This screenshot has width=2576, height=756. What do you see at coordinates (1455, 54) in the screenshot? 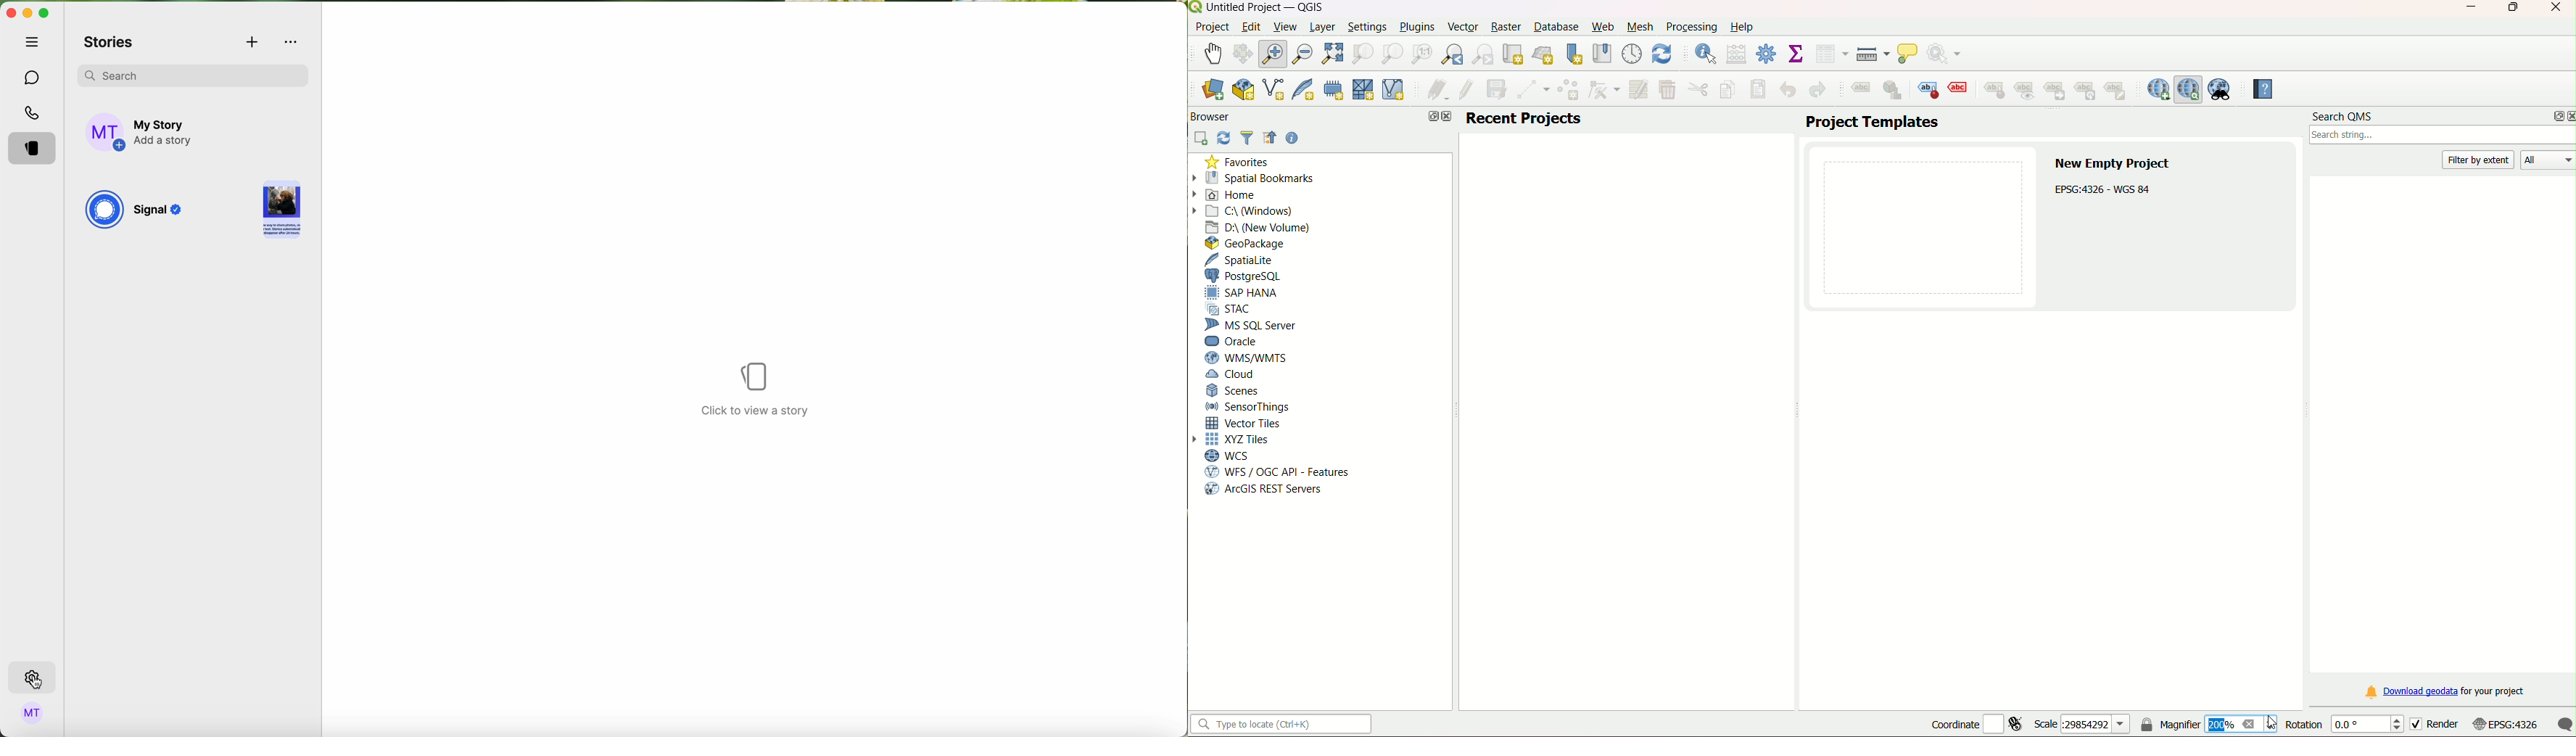
I see `zoom last` at bounding box center [1455, 54].